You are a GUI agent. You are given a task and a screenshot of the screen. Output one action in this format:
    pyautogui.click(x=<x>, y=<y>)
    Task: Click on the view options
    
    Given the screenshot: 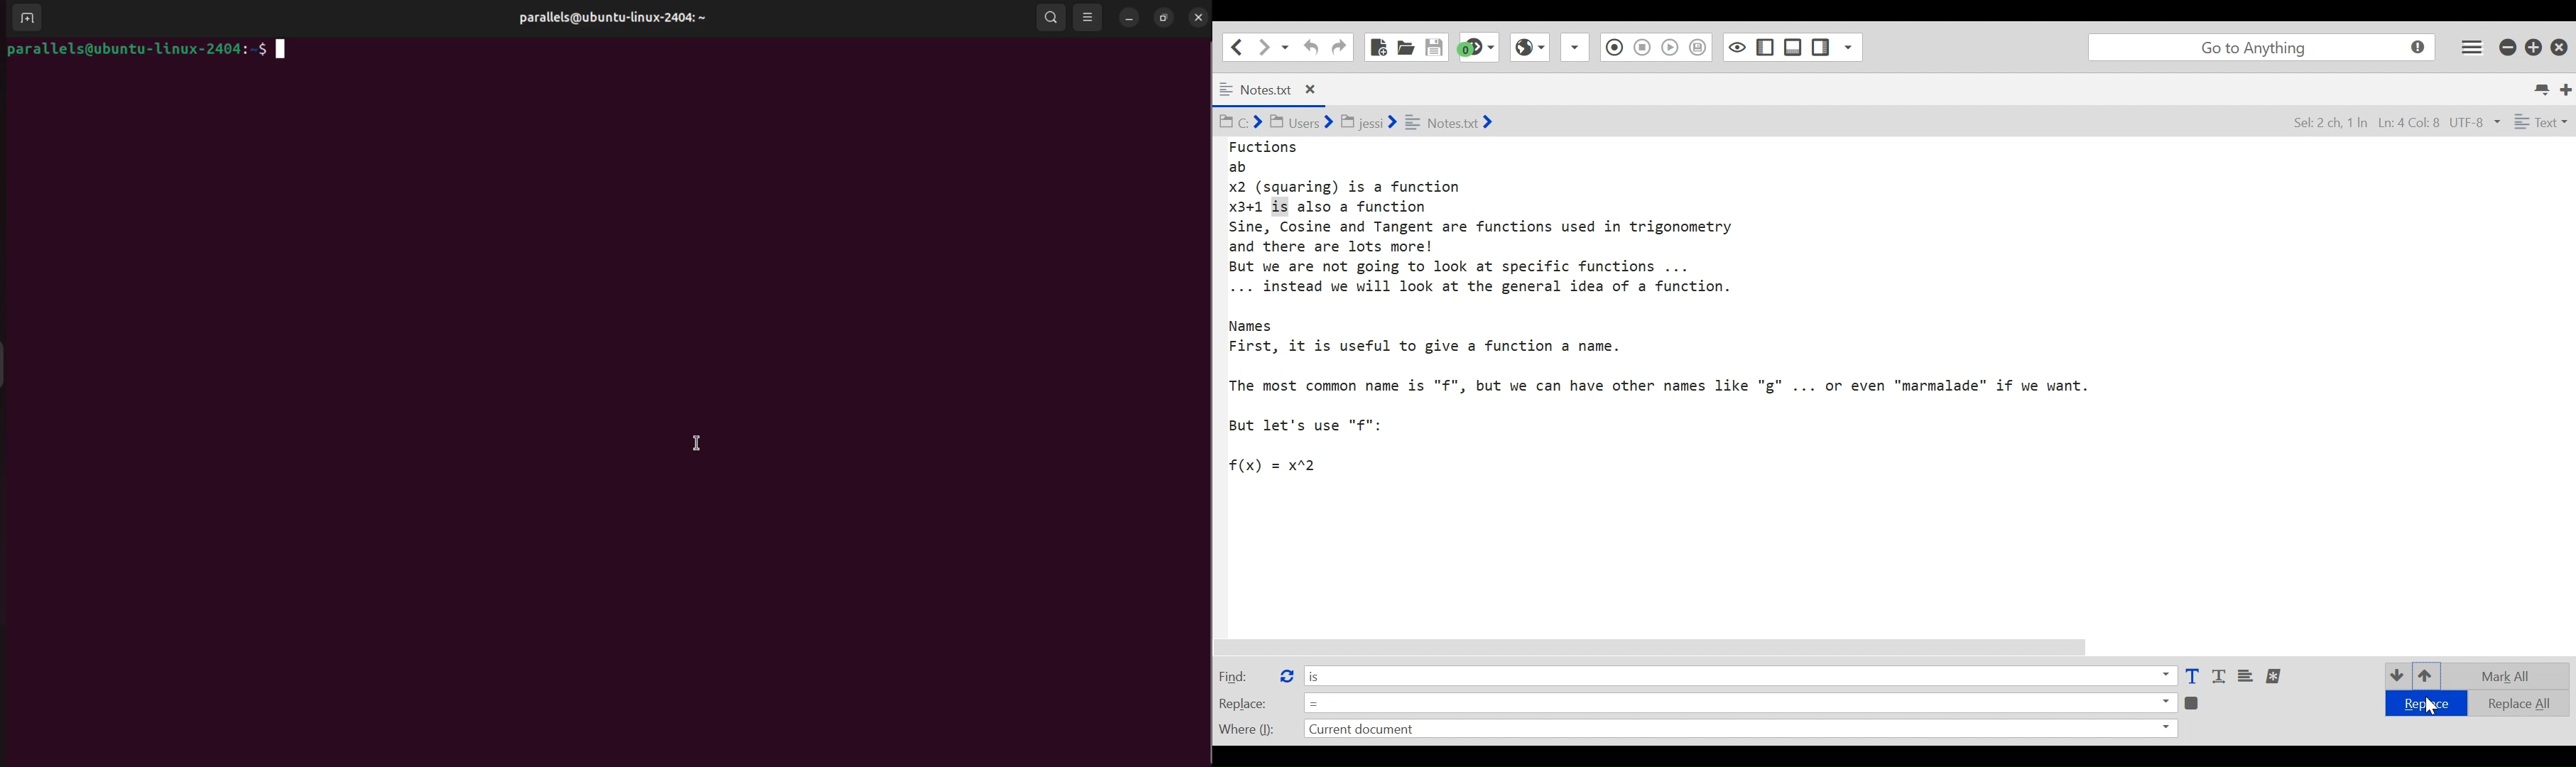 What is the action you would take?
    pyautogui.click(x=1091, y=17)
    